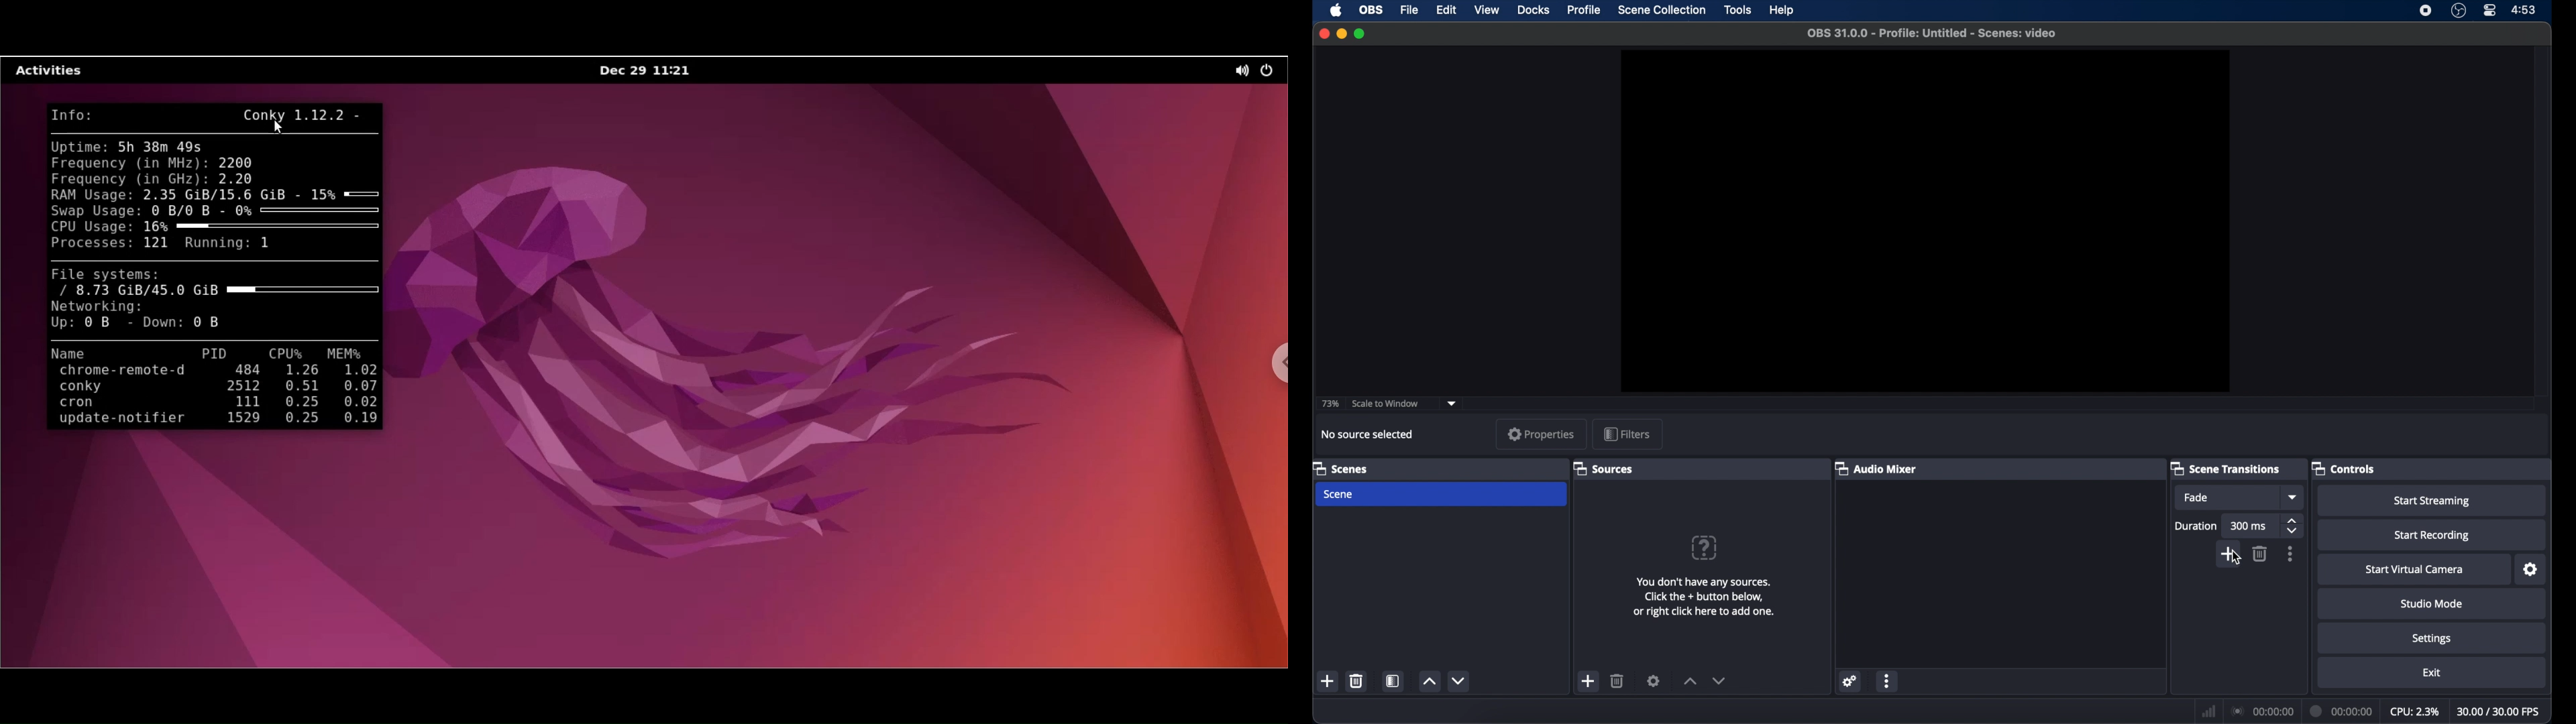 The width and height of the screenshot is (2576, 728). What do you see at coordinates (1933, 34) in the screenshot?
I see `file name` at bounding box center [1933, 34].